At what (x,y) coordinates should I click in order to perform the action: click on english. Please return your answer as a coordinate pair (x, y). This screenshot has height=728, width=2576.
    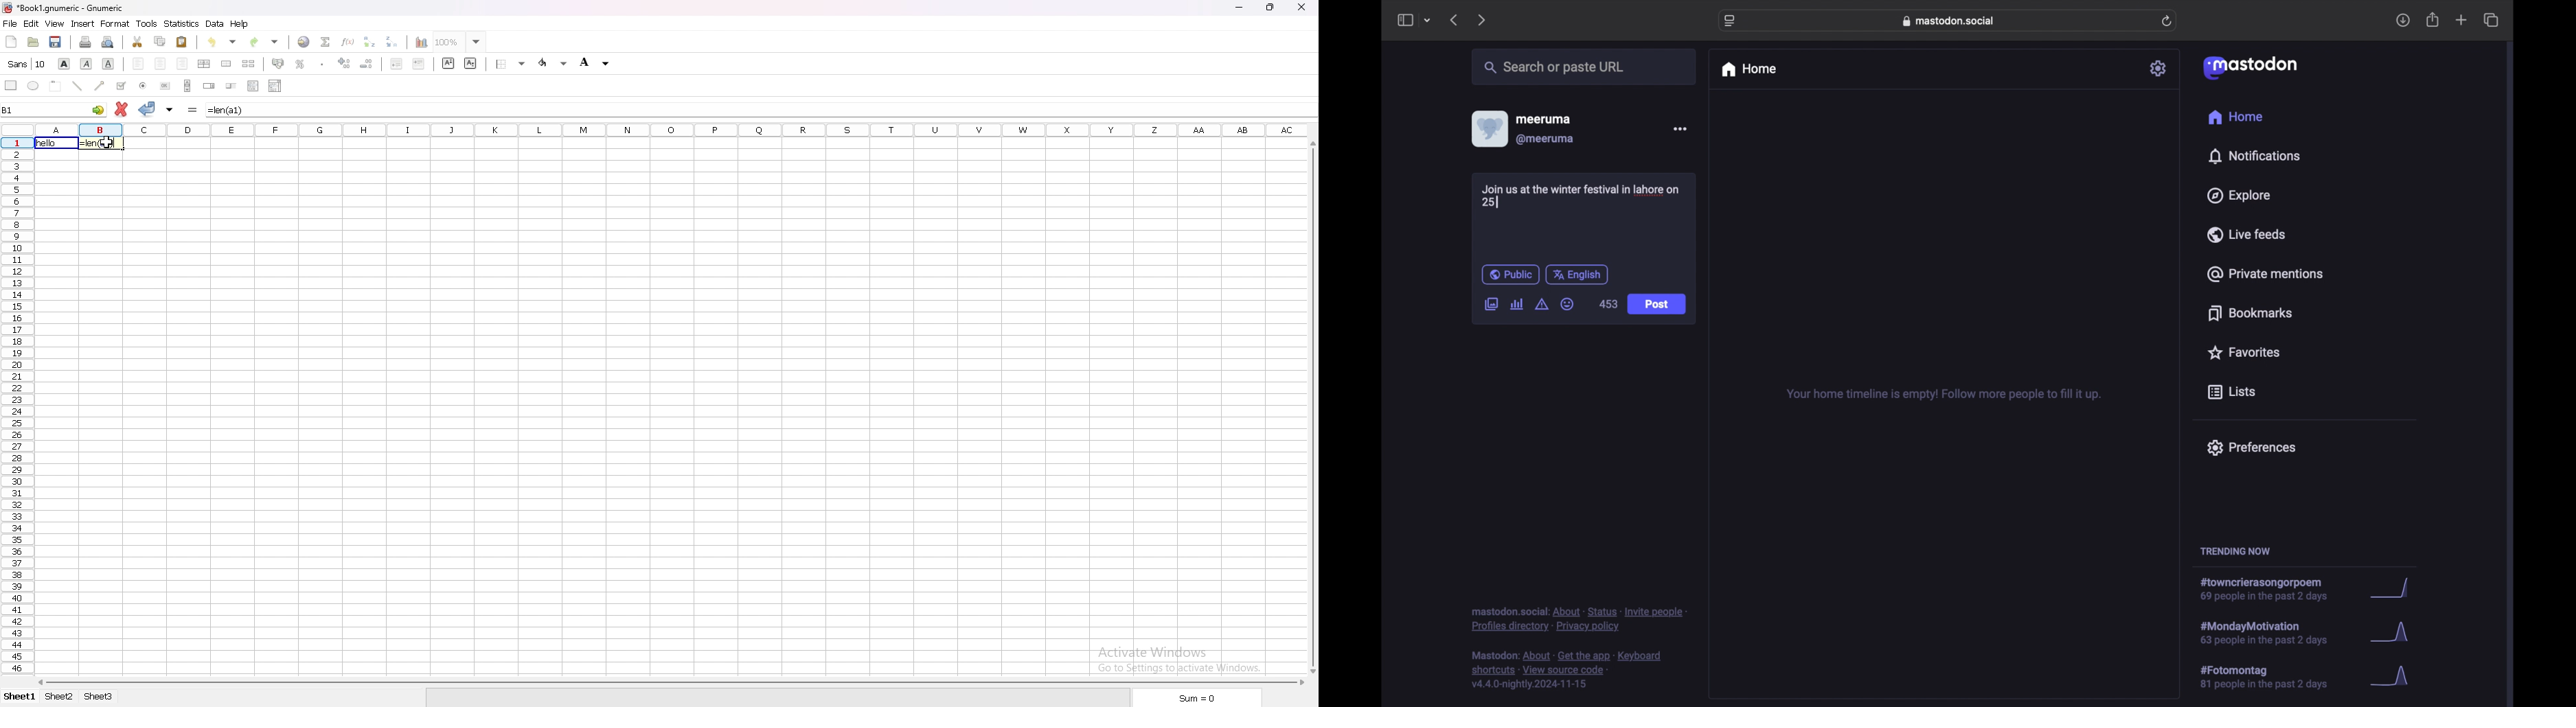
    Looking at the image, I should click on (1577, 274).